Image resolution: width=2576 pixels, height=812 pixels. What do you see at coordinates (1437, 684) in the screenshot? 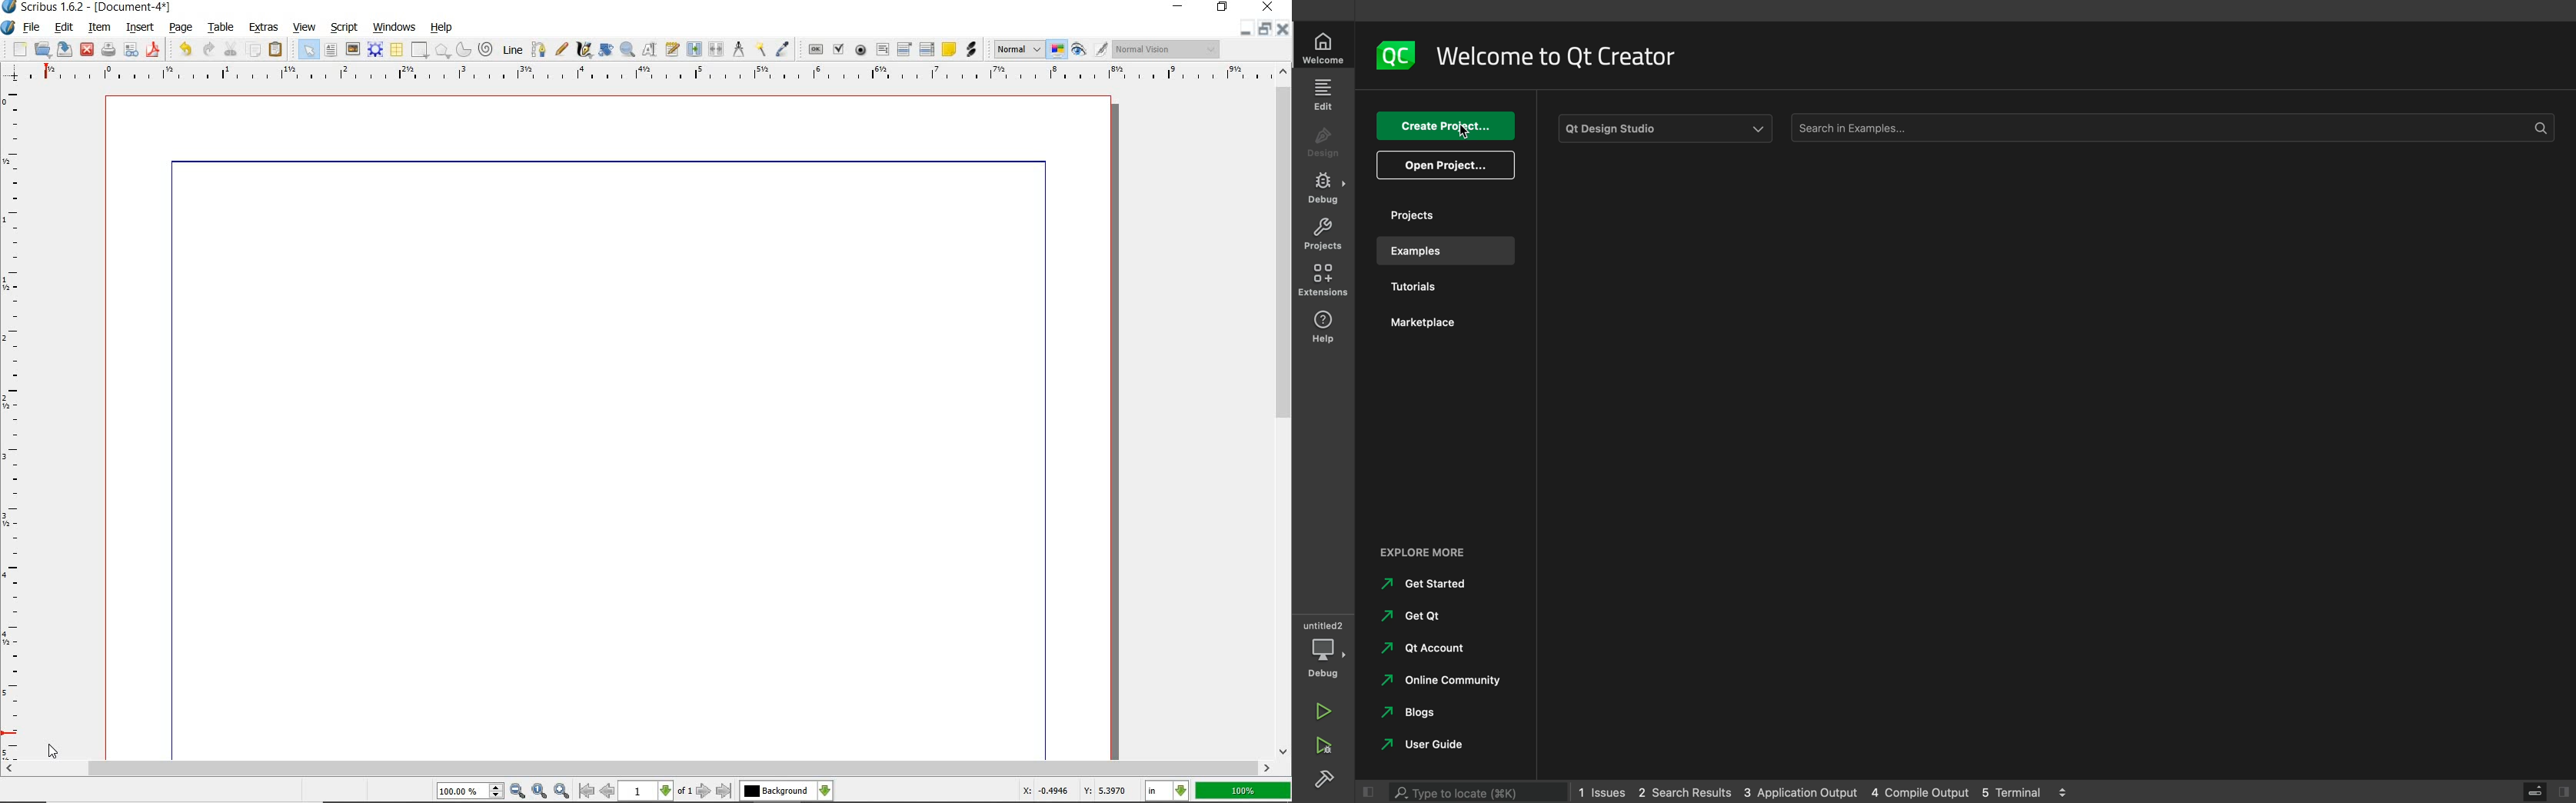
I see `online community` at bounding box center [1437, 684].